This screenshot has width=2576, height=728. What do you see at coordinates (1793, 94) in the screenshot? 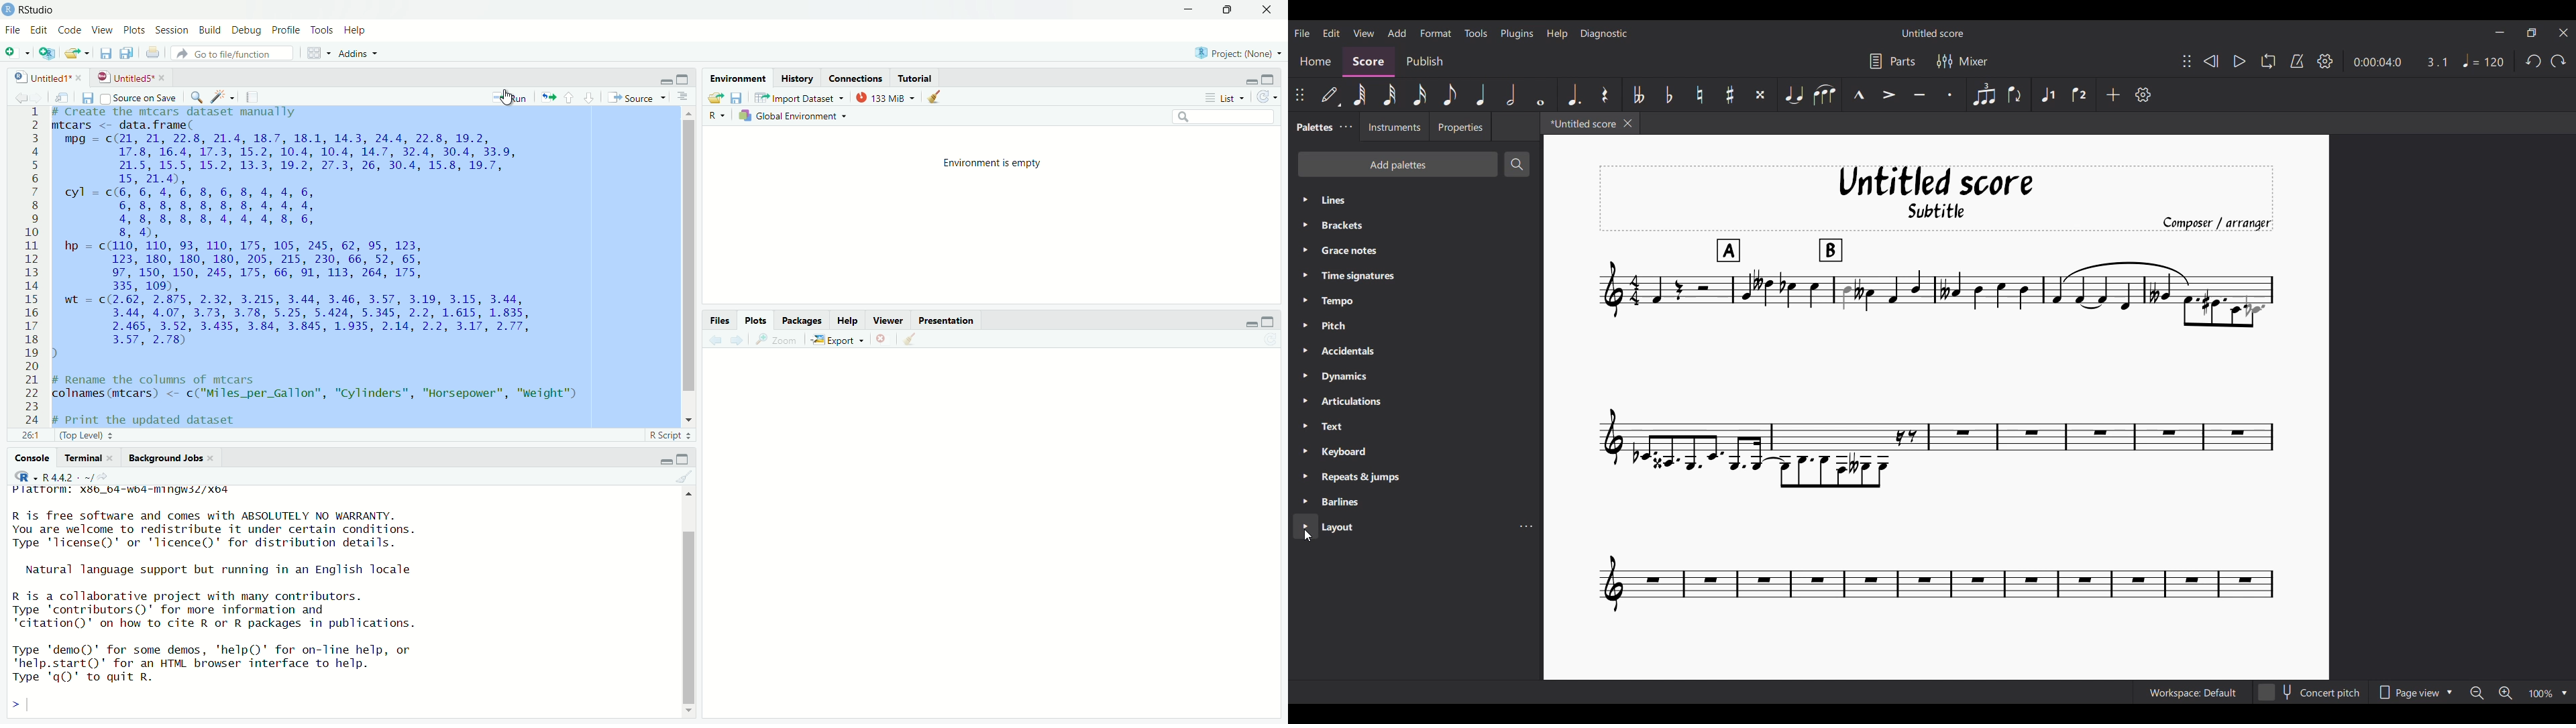
I see `Tie` at bounding box center [1793, 94].